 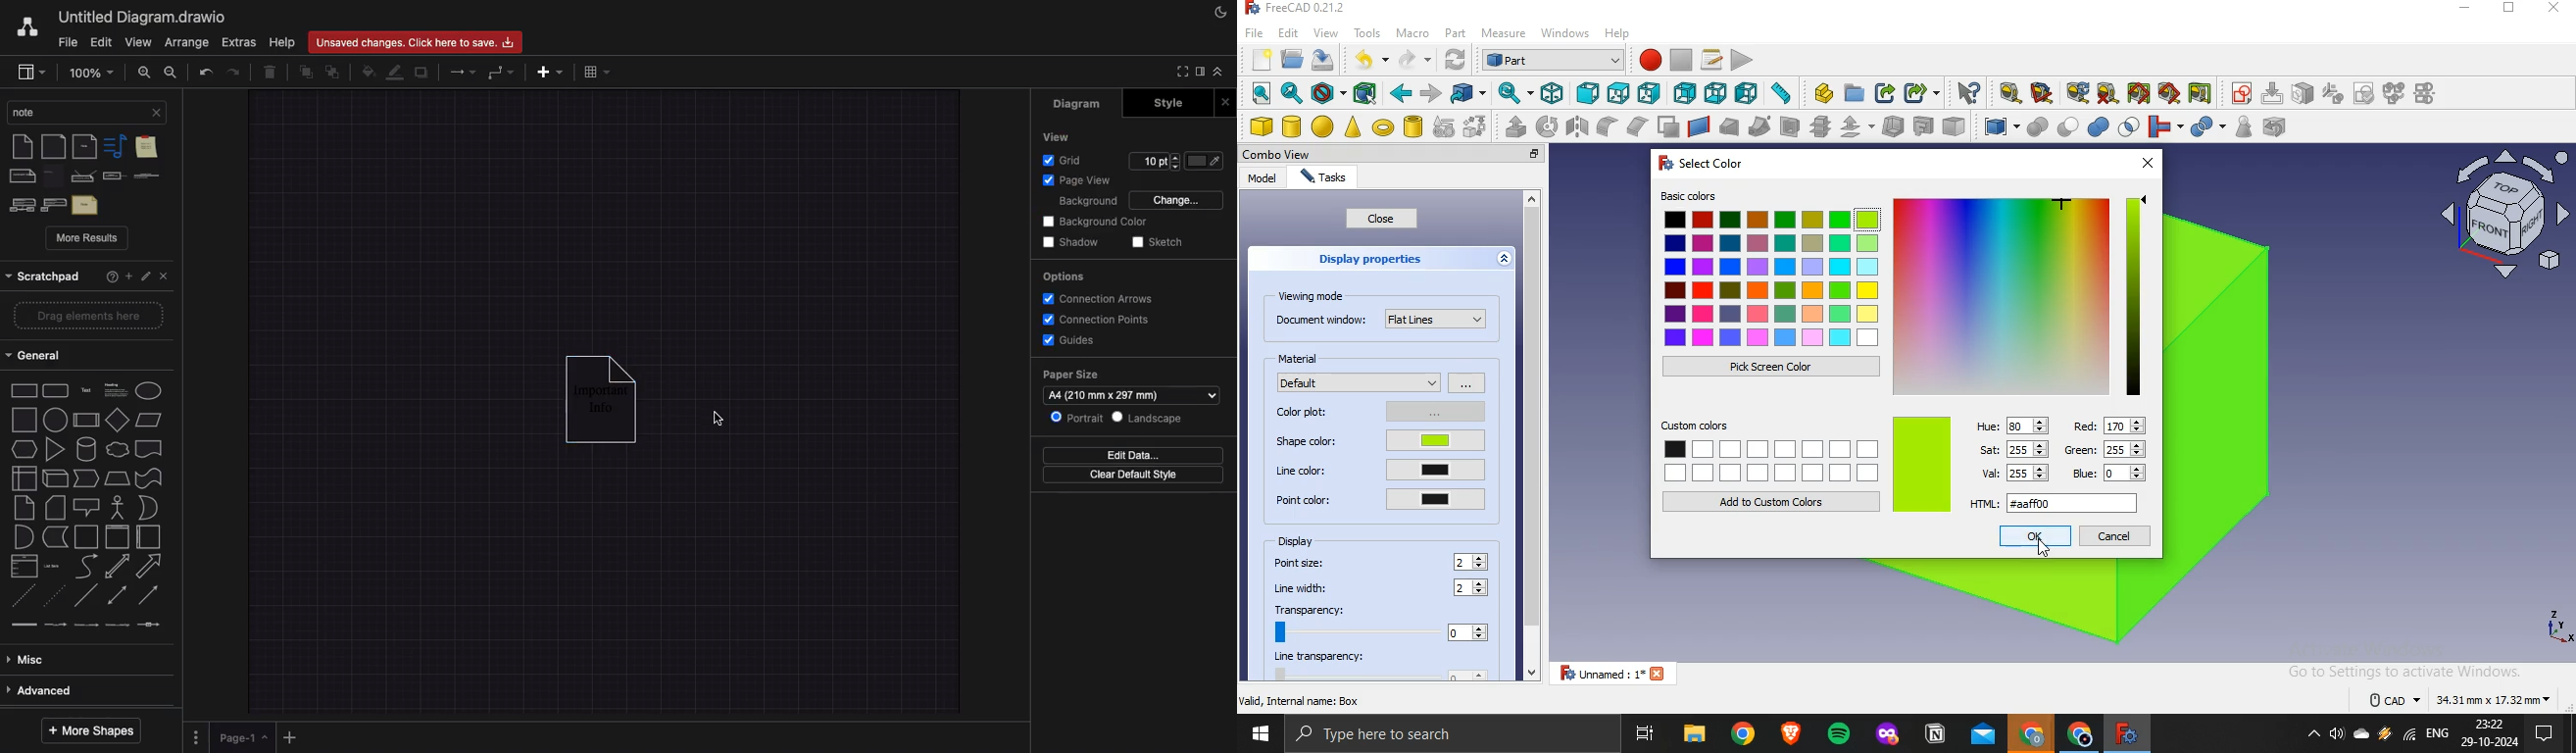 What do you see at coordinates (119, 632) in the screenshot?
I see `connector with 3 label` at bounding box center [119, 632].